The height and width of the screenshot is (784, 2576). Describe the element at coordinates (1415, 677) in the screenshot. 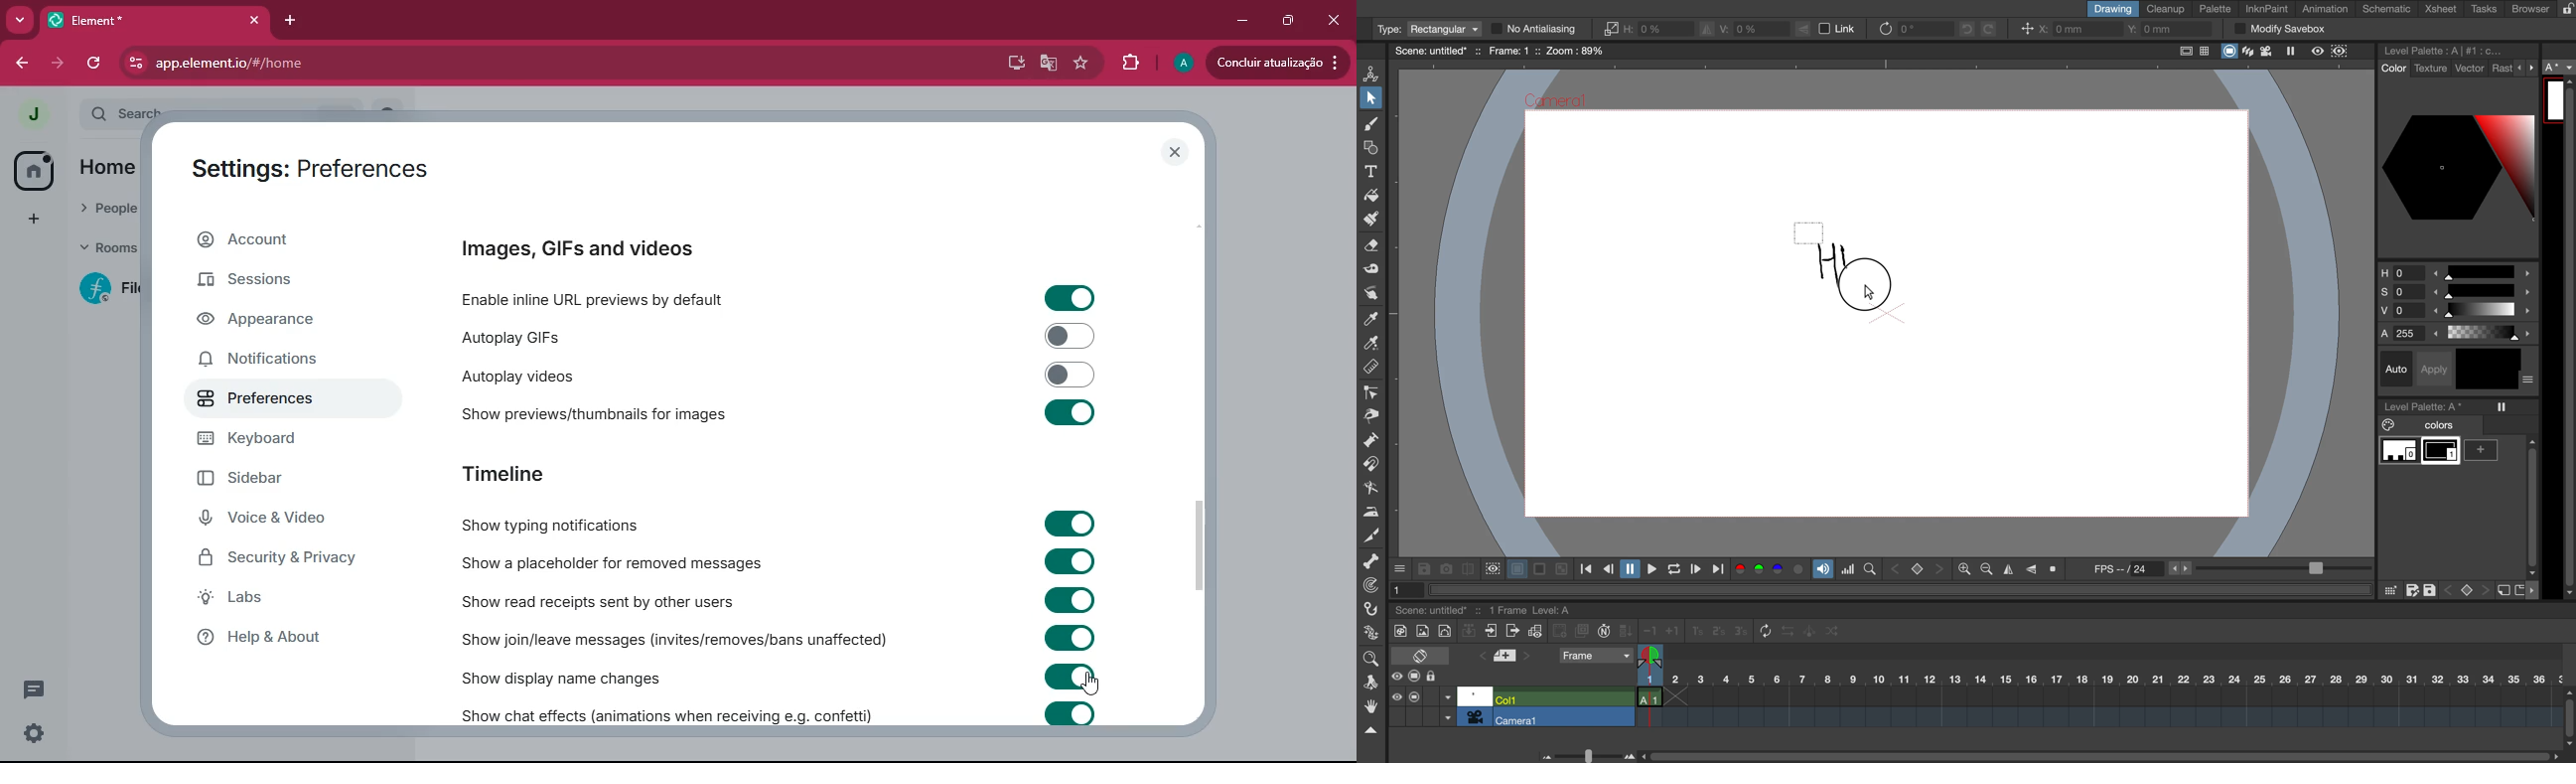

I see `camera stand visibility toggle all` at that location.